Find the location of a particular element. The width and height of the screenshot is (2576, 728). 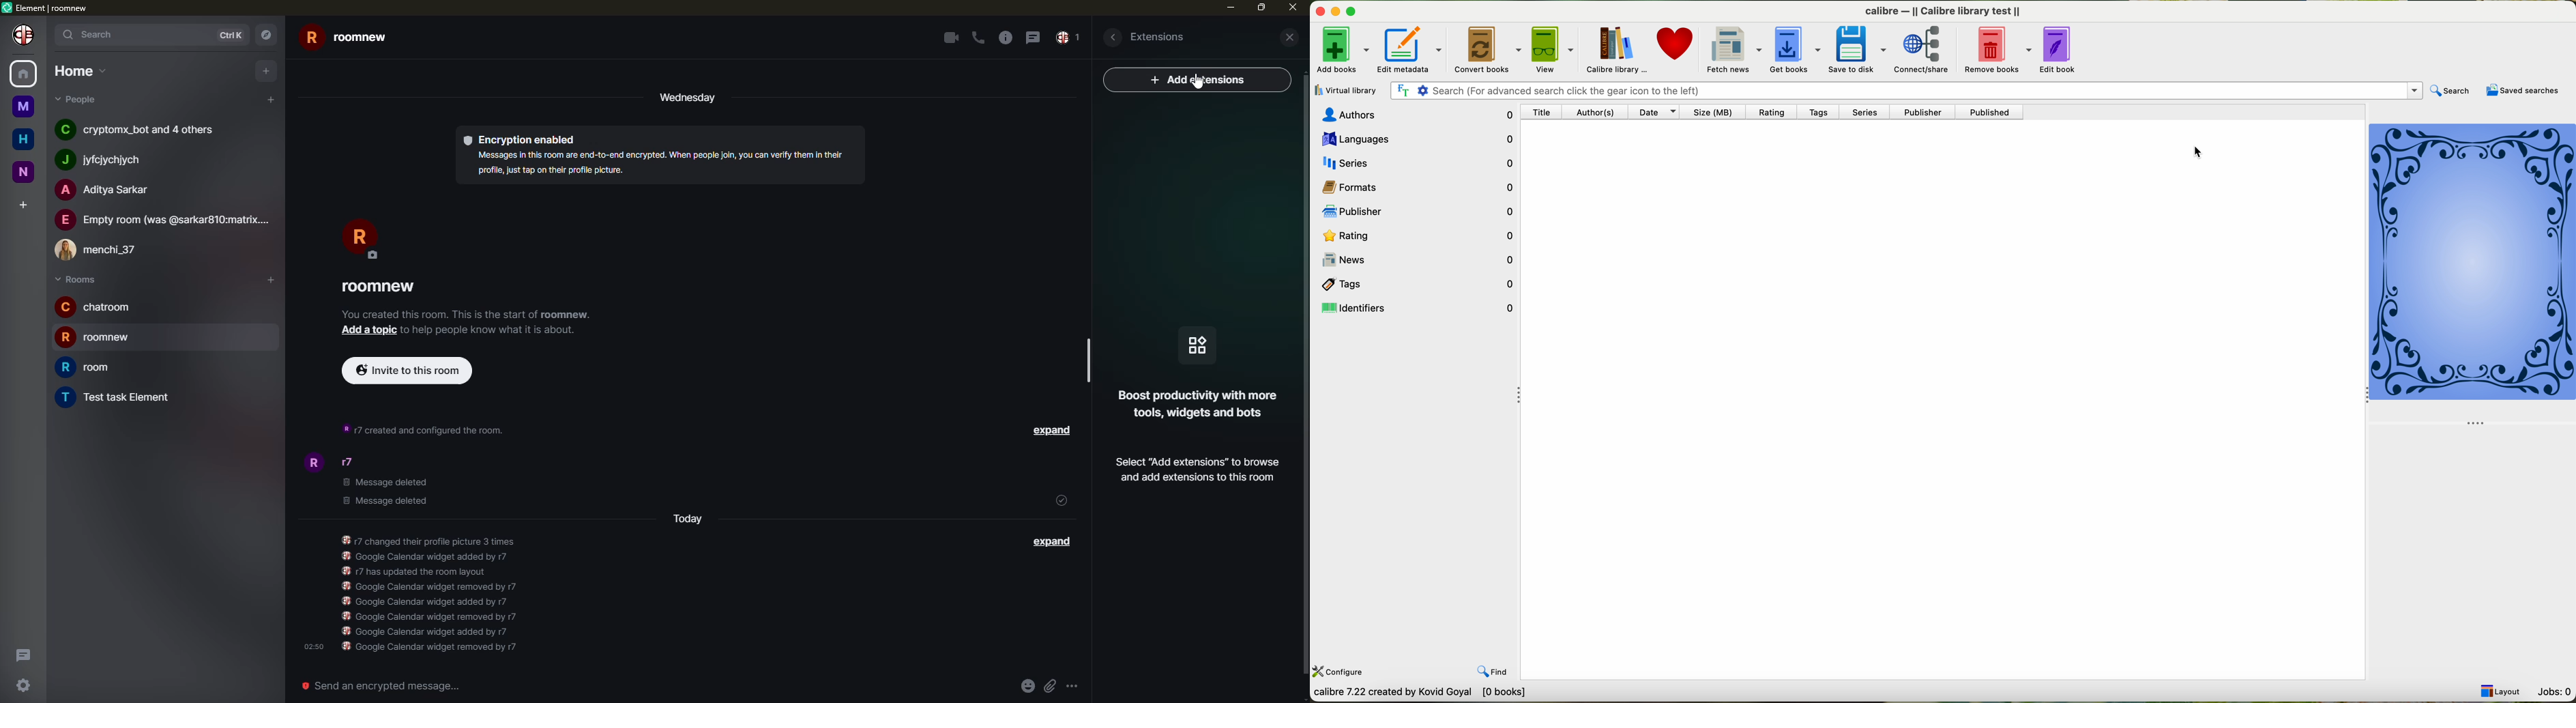

cursor is located at coordinates (2200, 153).